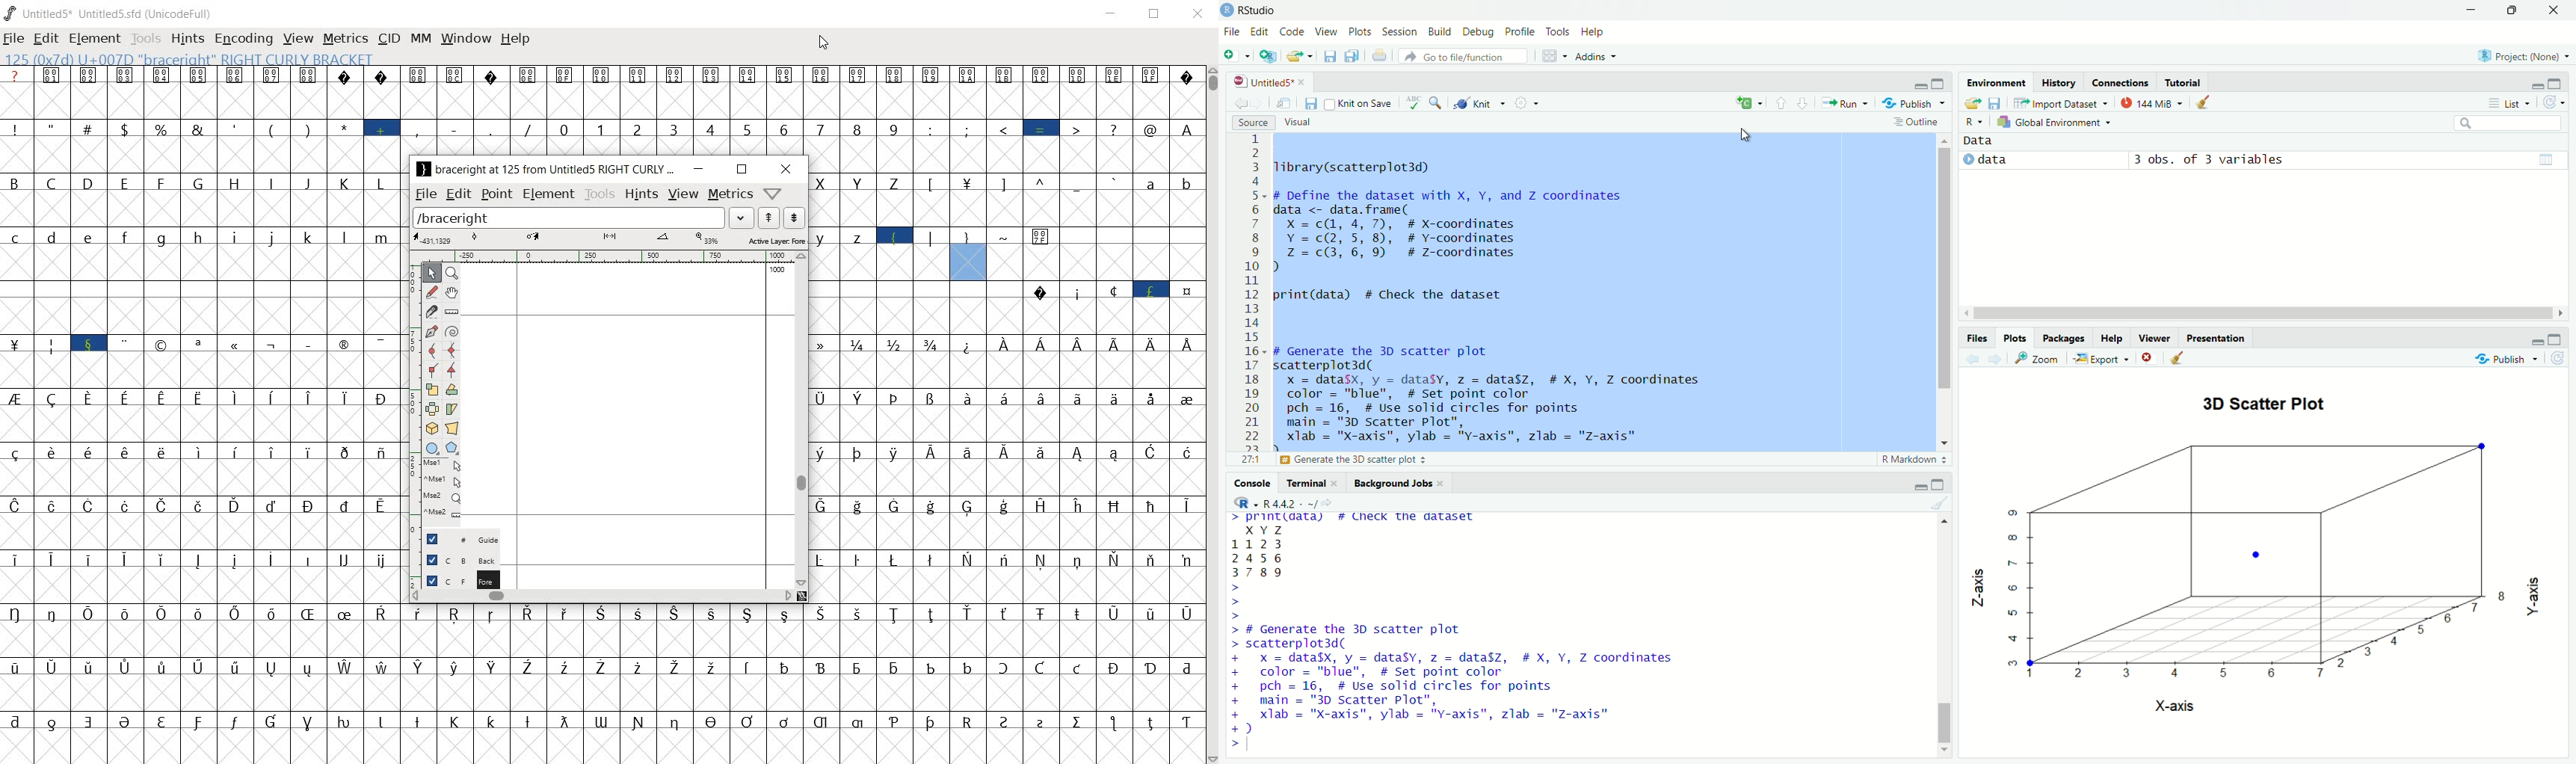  I want to click on 3D Scatter Plot, so click(2265, 406).